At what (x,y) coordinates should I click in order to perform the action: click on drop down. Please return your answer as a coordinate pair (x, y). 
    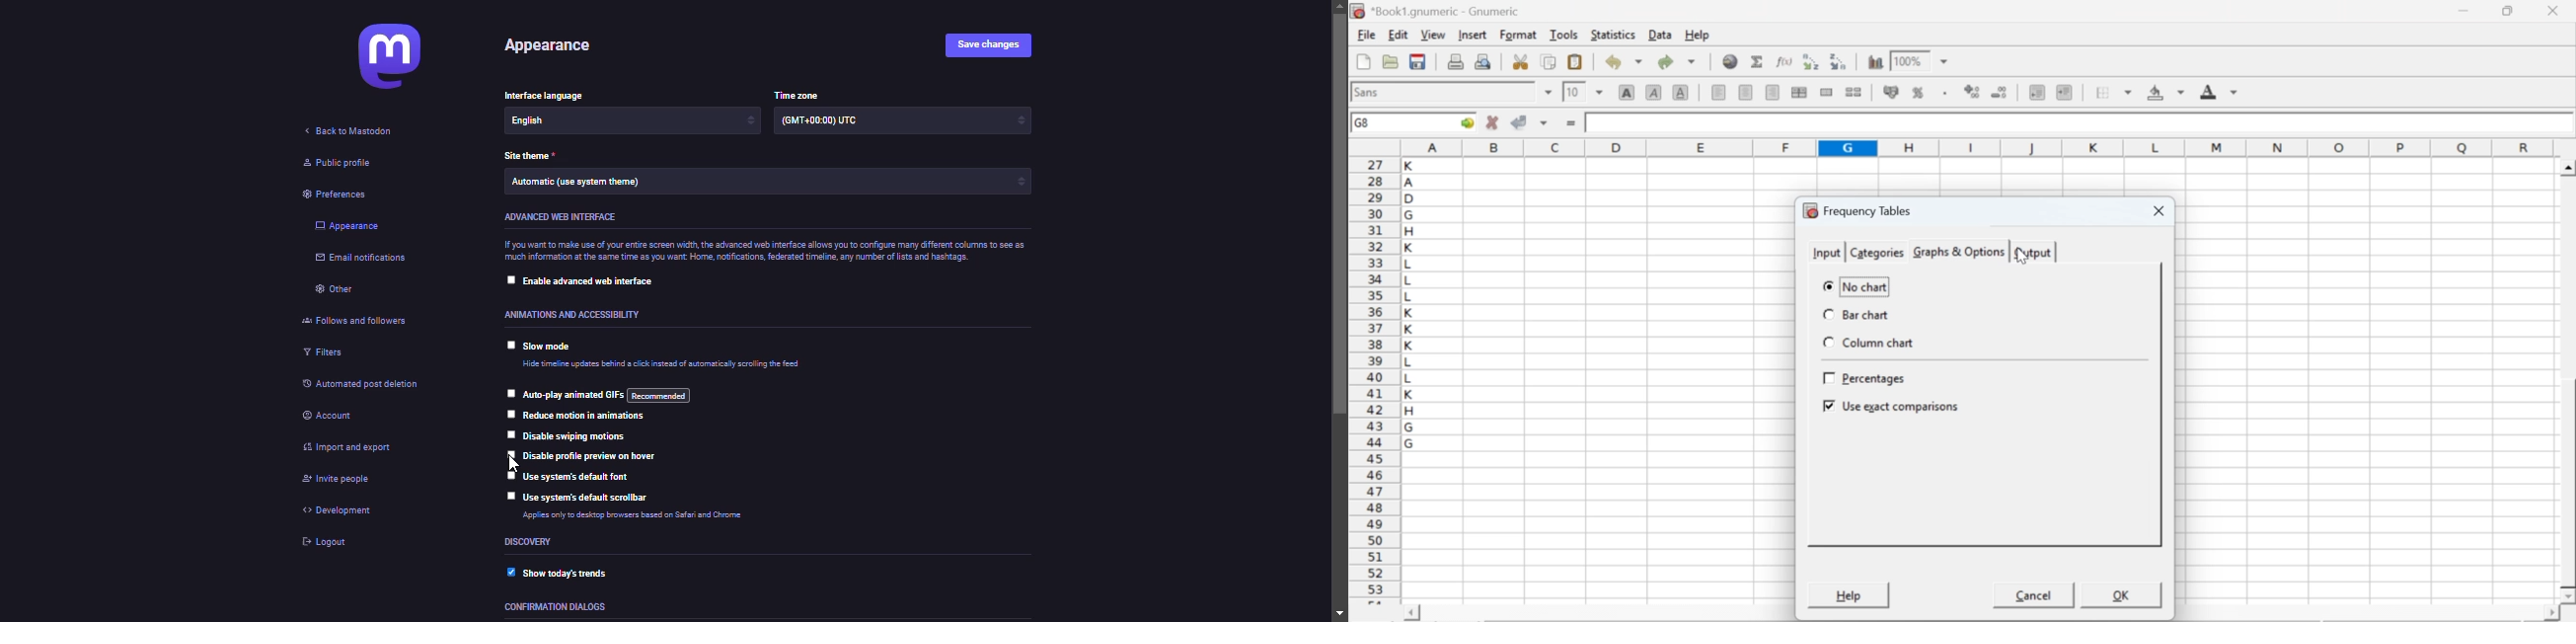
    Looking at the image, I should click on (1550, 92).